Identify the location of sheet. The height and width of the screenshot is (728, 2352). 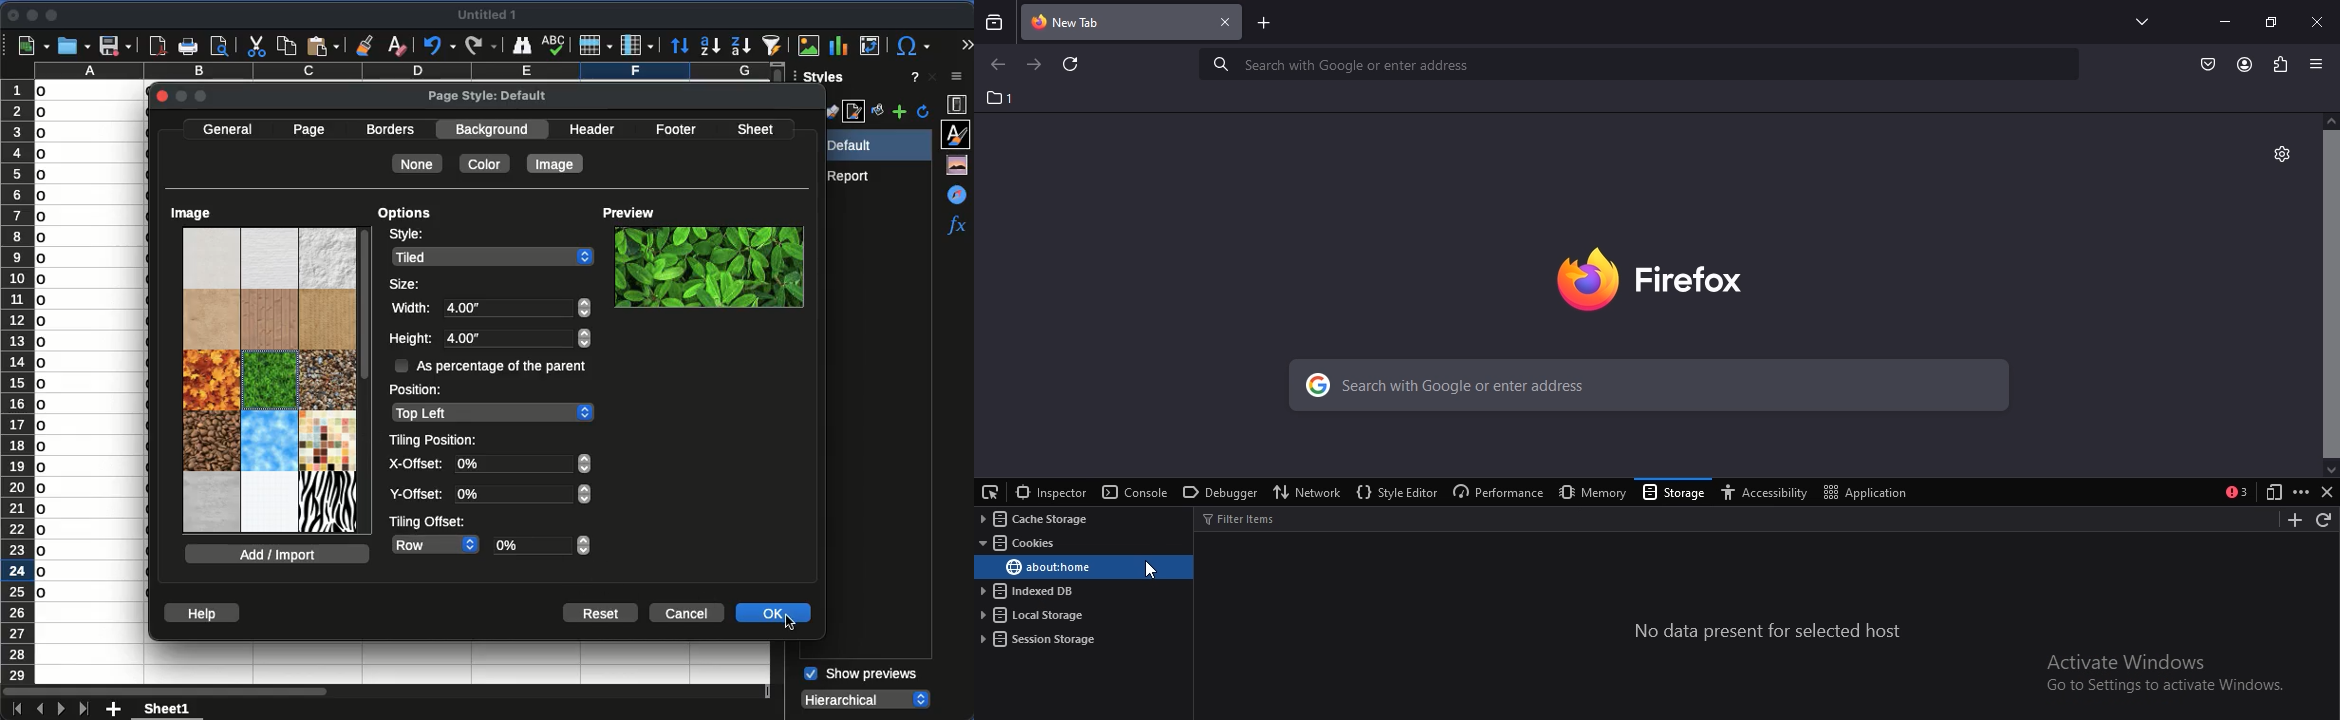
(169, 708).